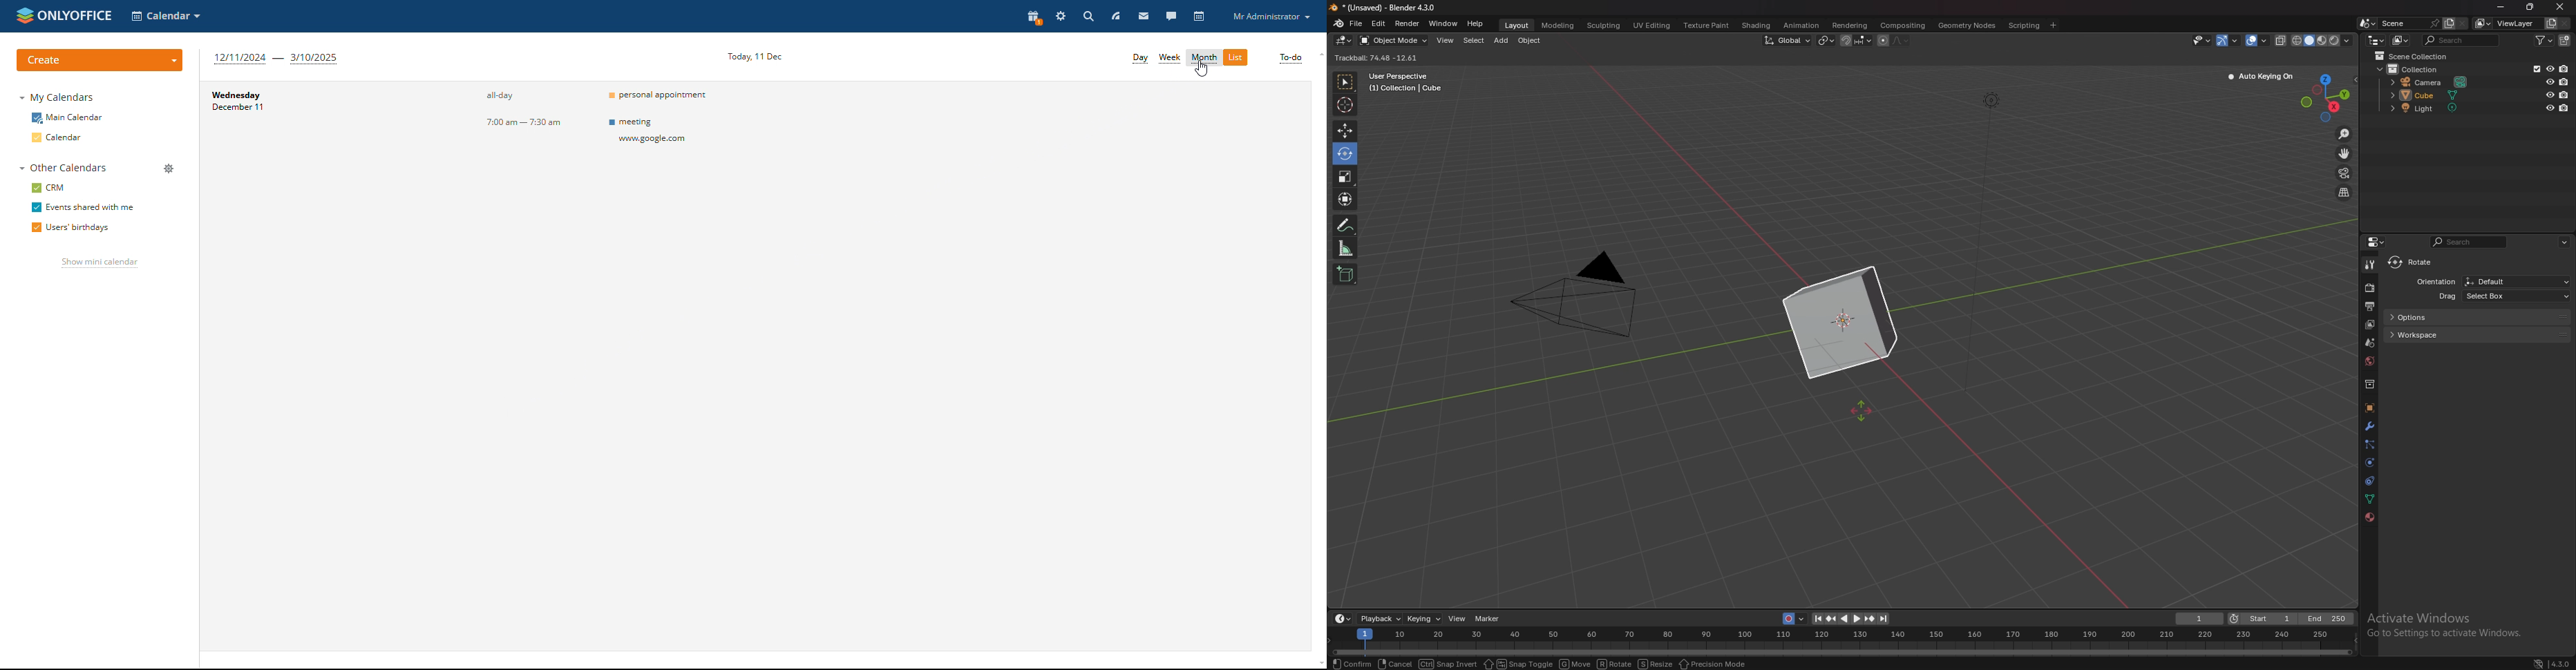 This screenshot has width=2576, height=672. What do you see at coordinates (1827, 40) in the screenshot?
I see `transform pivot point` at bounding box center [1827, 40].